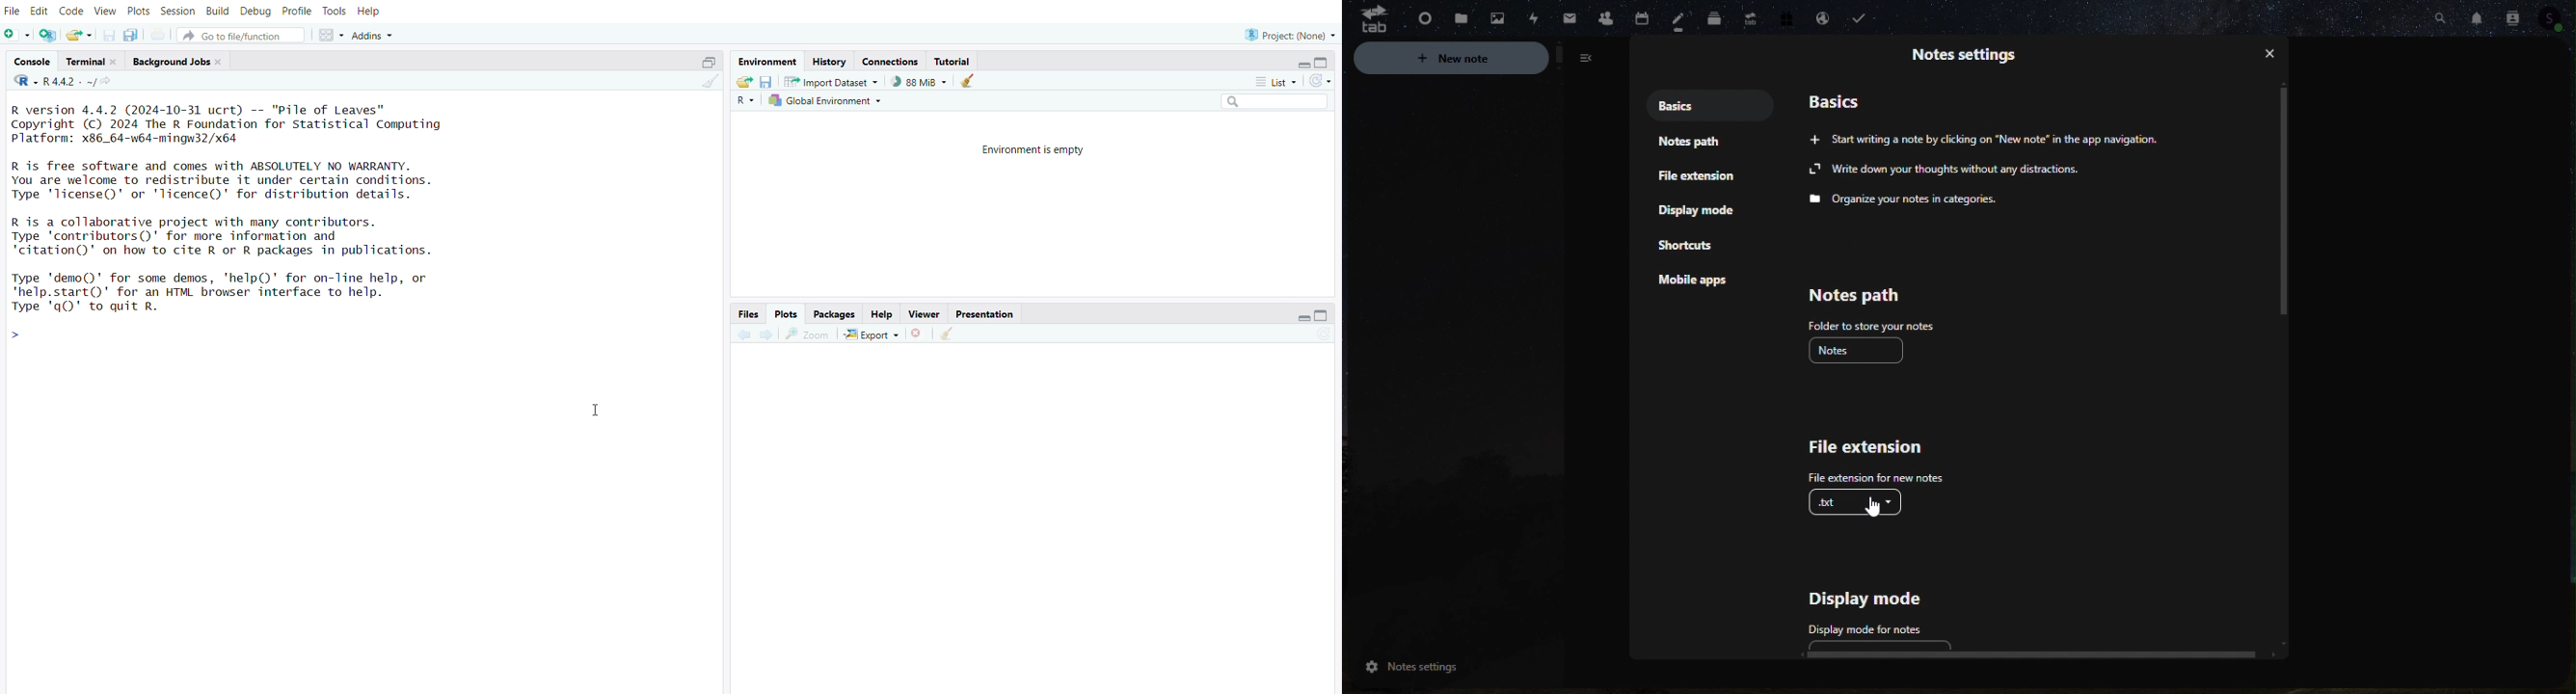  I want to click on packages, so click(833, 313).